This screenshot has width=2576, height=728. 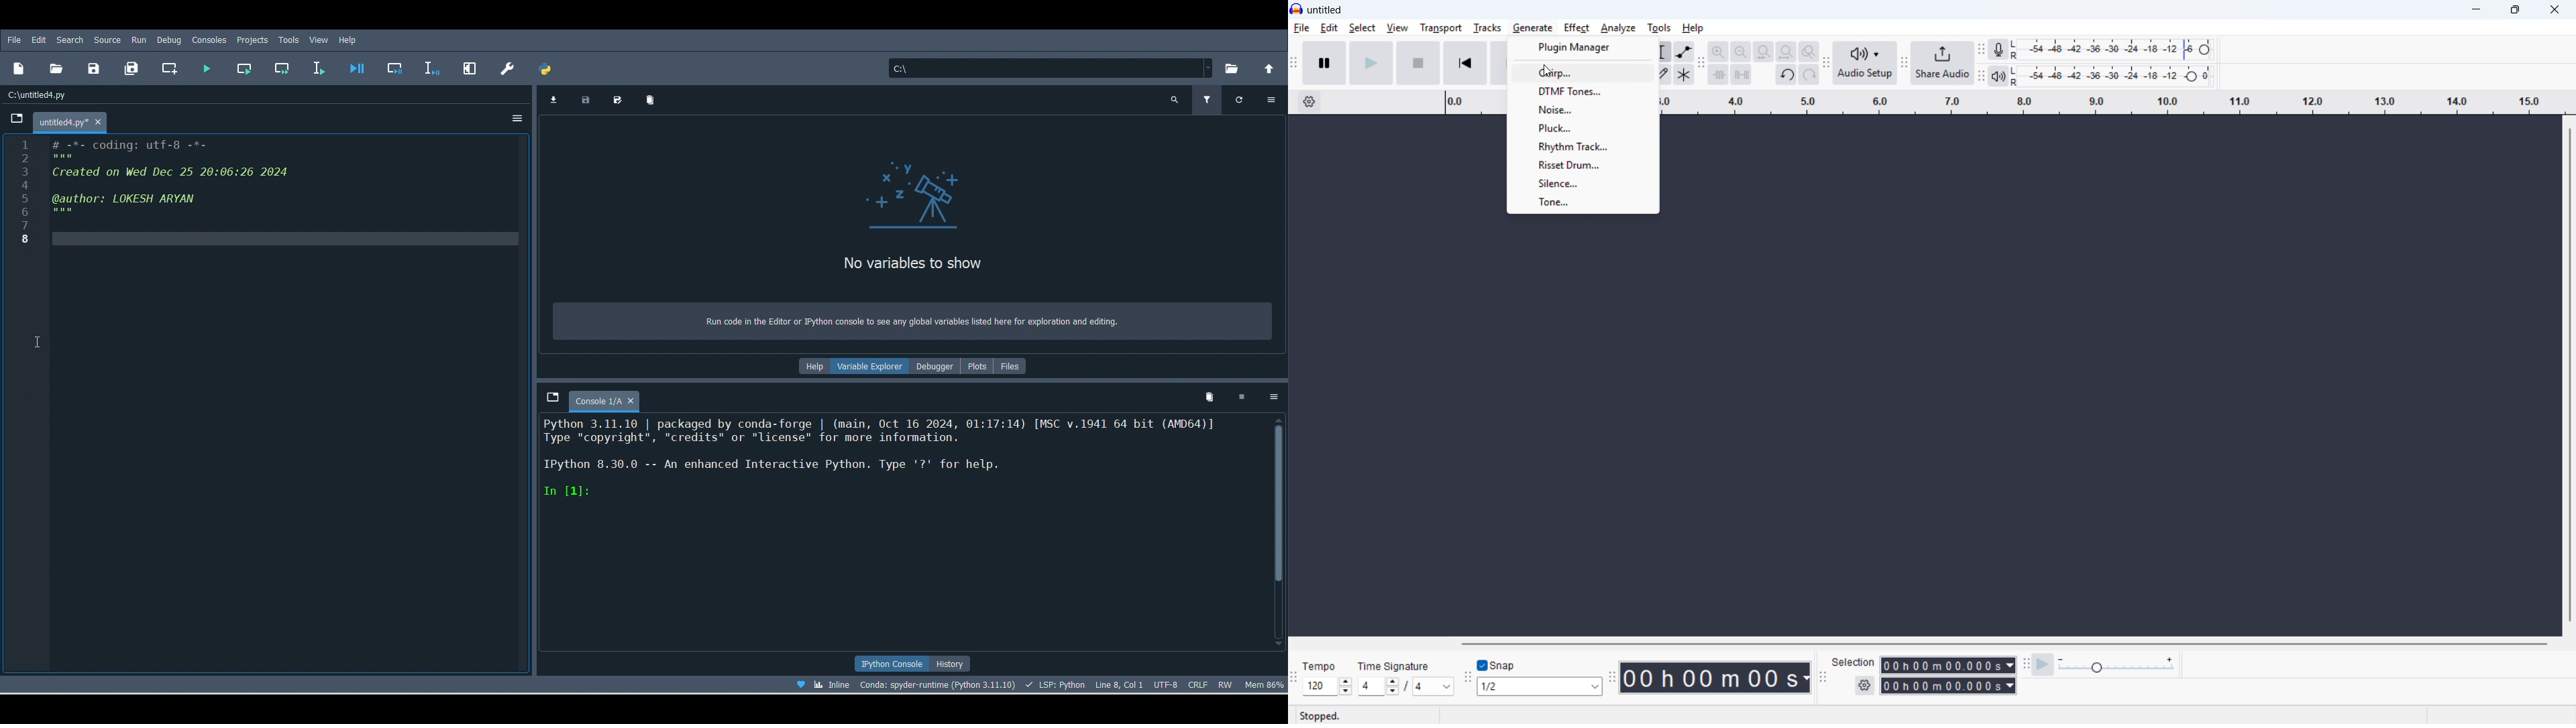 I want to click on Options, so click(x=1273, y=400).